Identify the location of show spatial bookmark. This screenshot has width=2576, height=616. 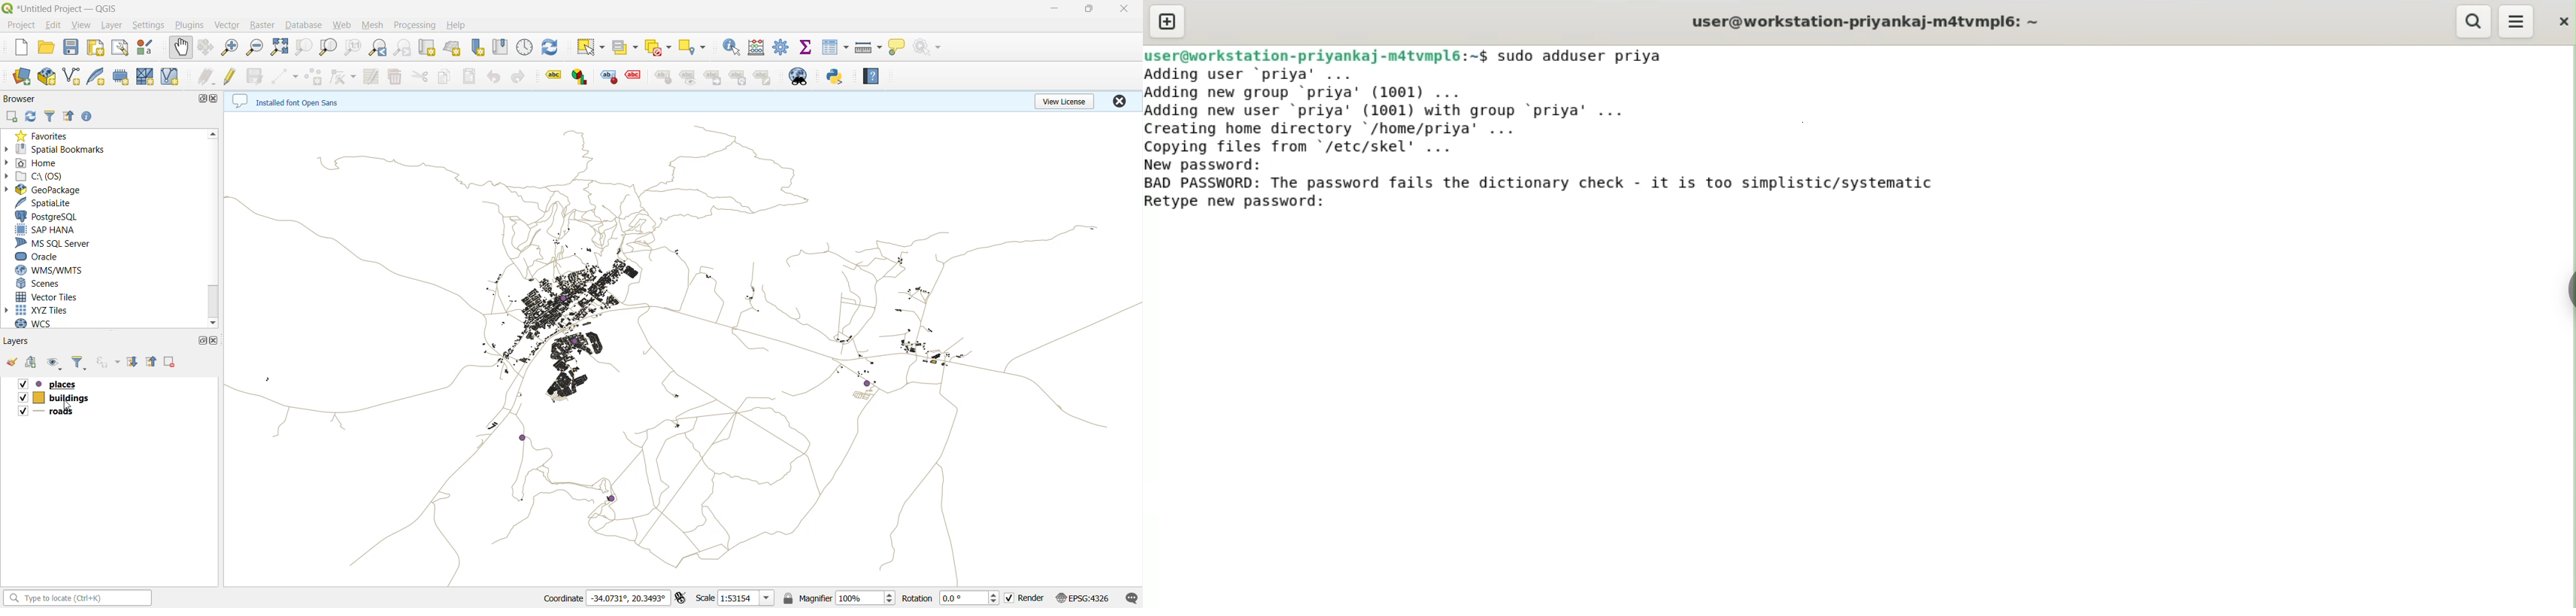
(502, 46).